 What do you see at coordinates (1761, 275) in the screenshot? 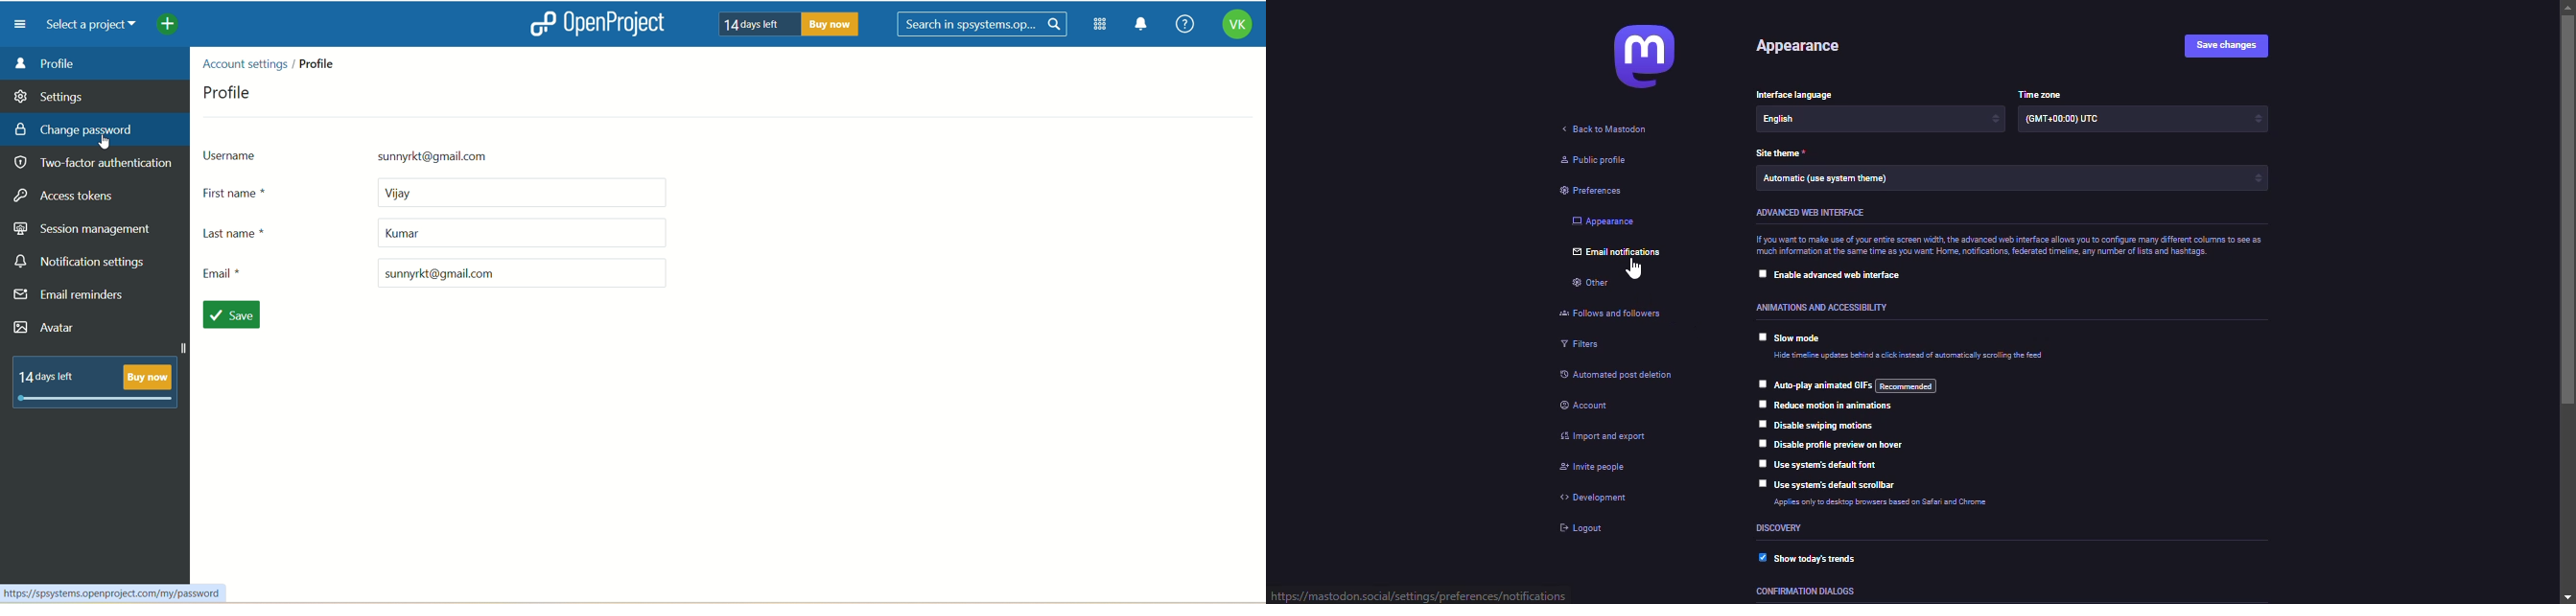
I see `click to select` at bounding box center [1761, 275].